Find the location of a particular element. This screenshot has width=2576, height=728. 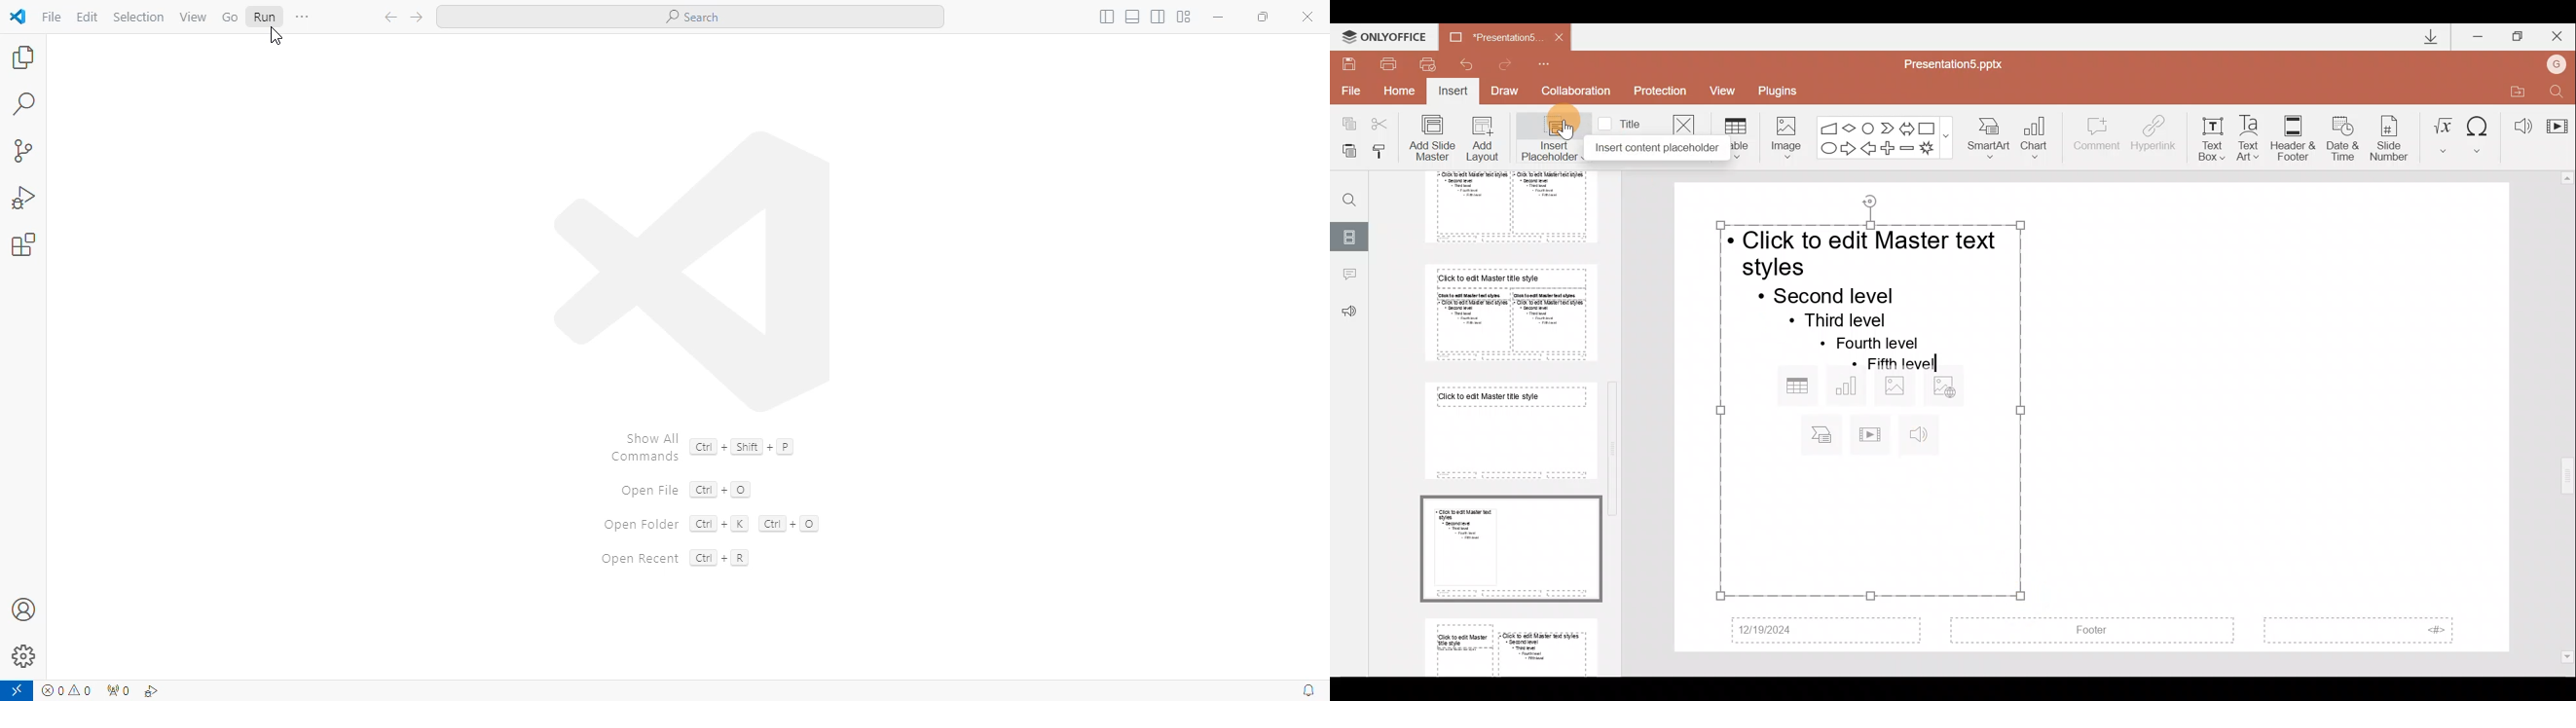

Slides is located at coordinates (1351, 235).